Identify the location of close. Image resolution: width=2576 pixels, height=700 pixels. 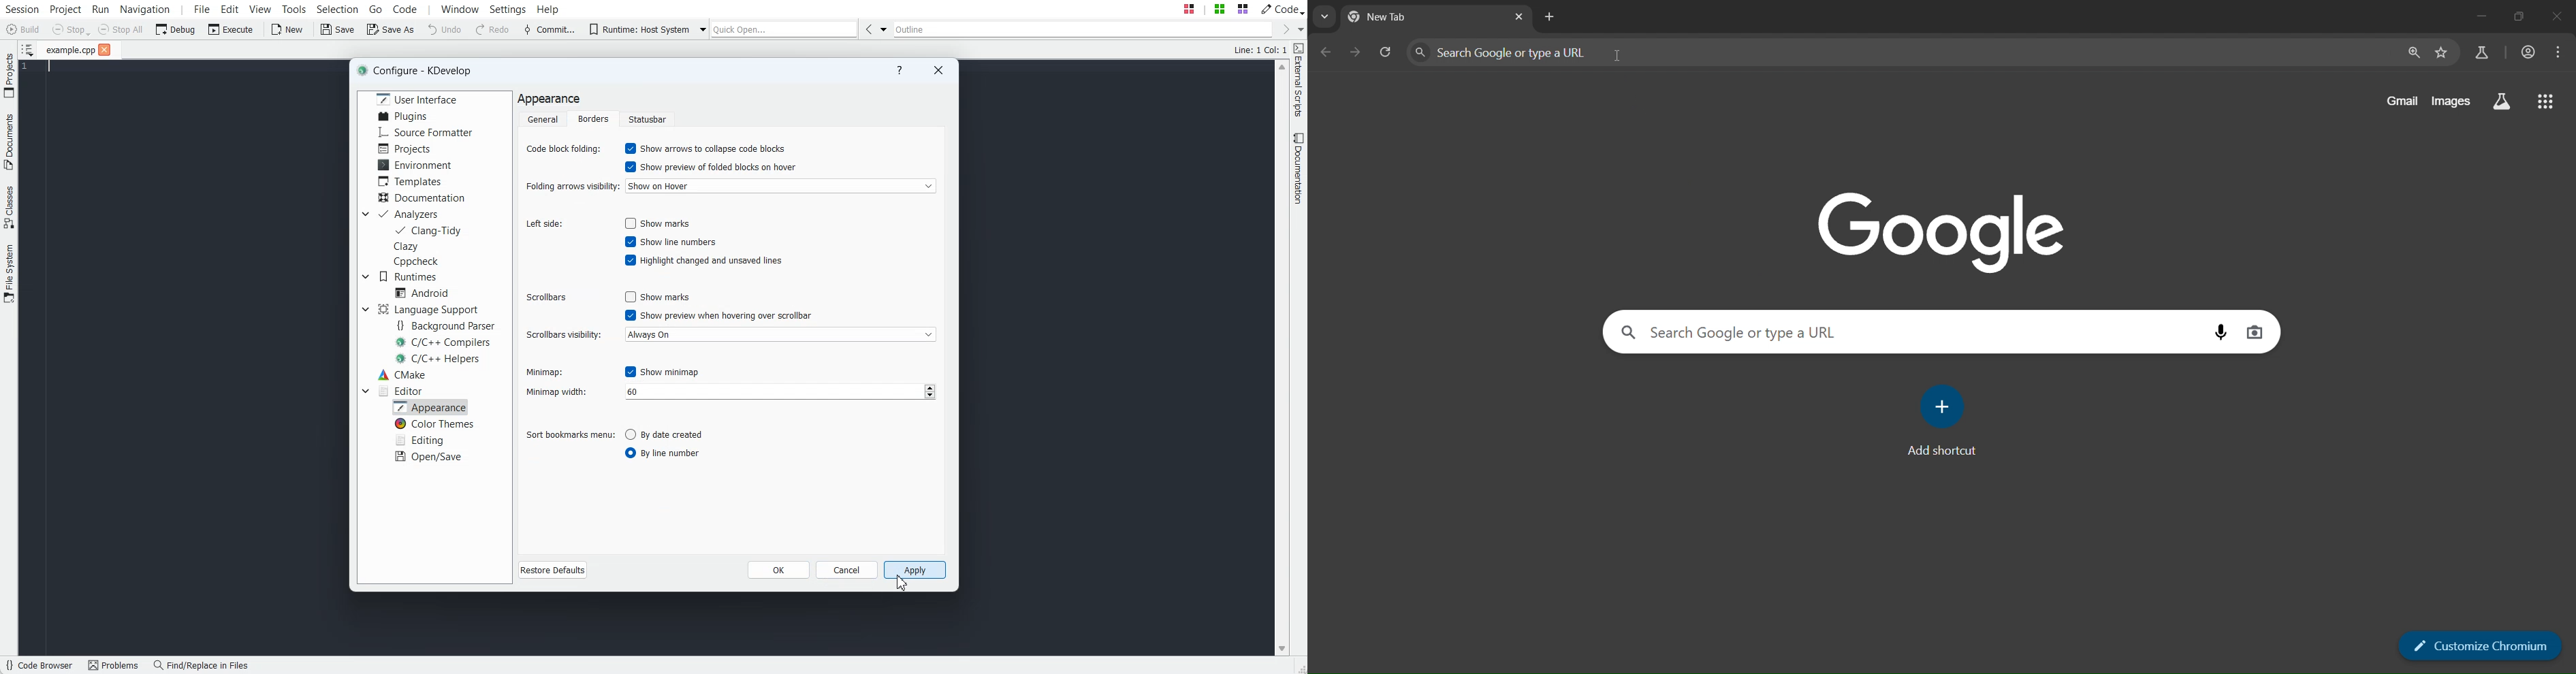
(2555, 18).